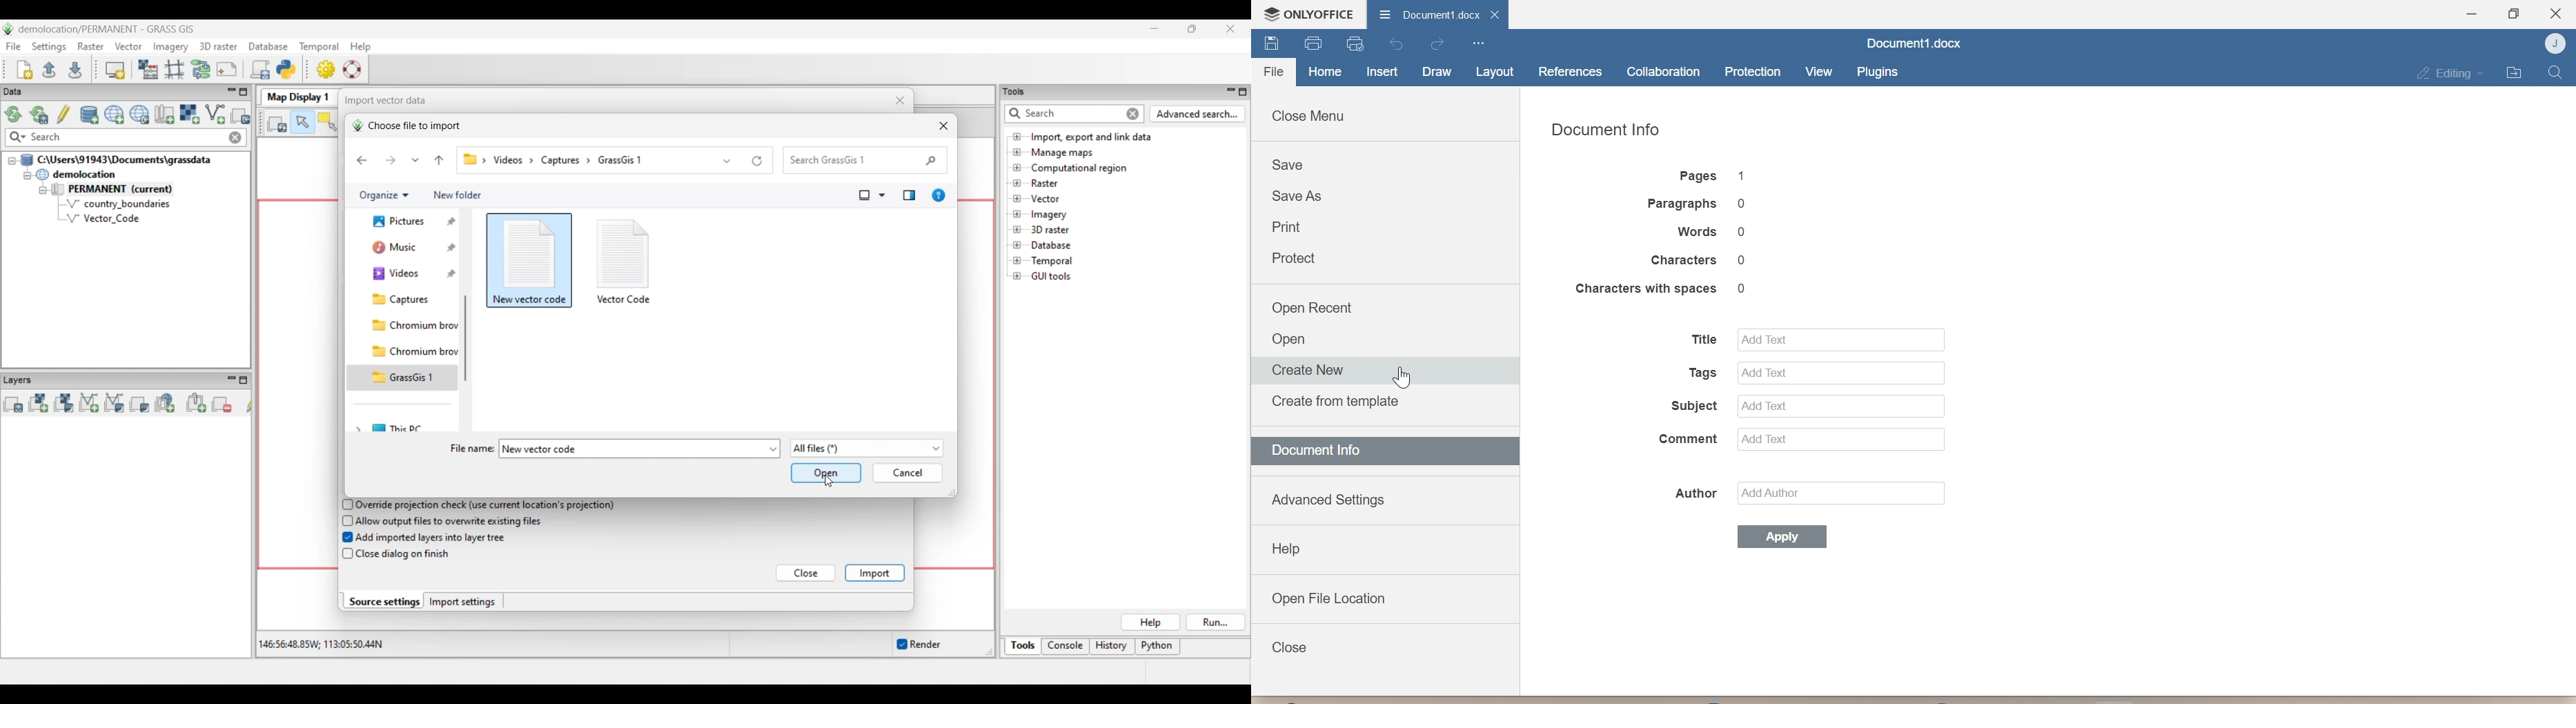  I want to click on Open Recent, so click(1315, 306).